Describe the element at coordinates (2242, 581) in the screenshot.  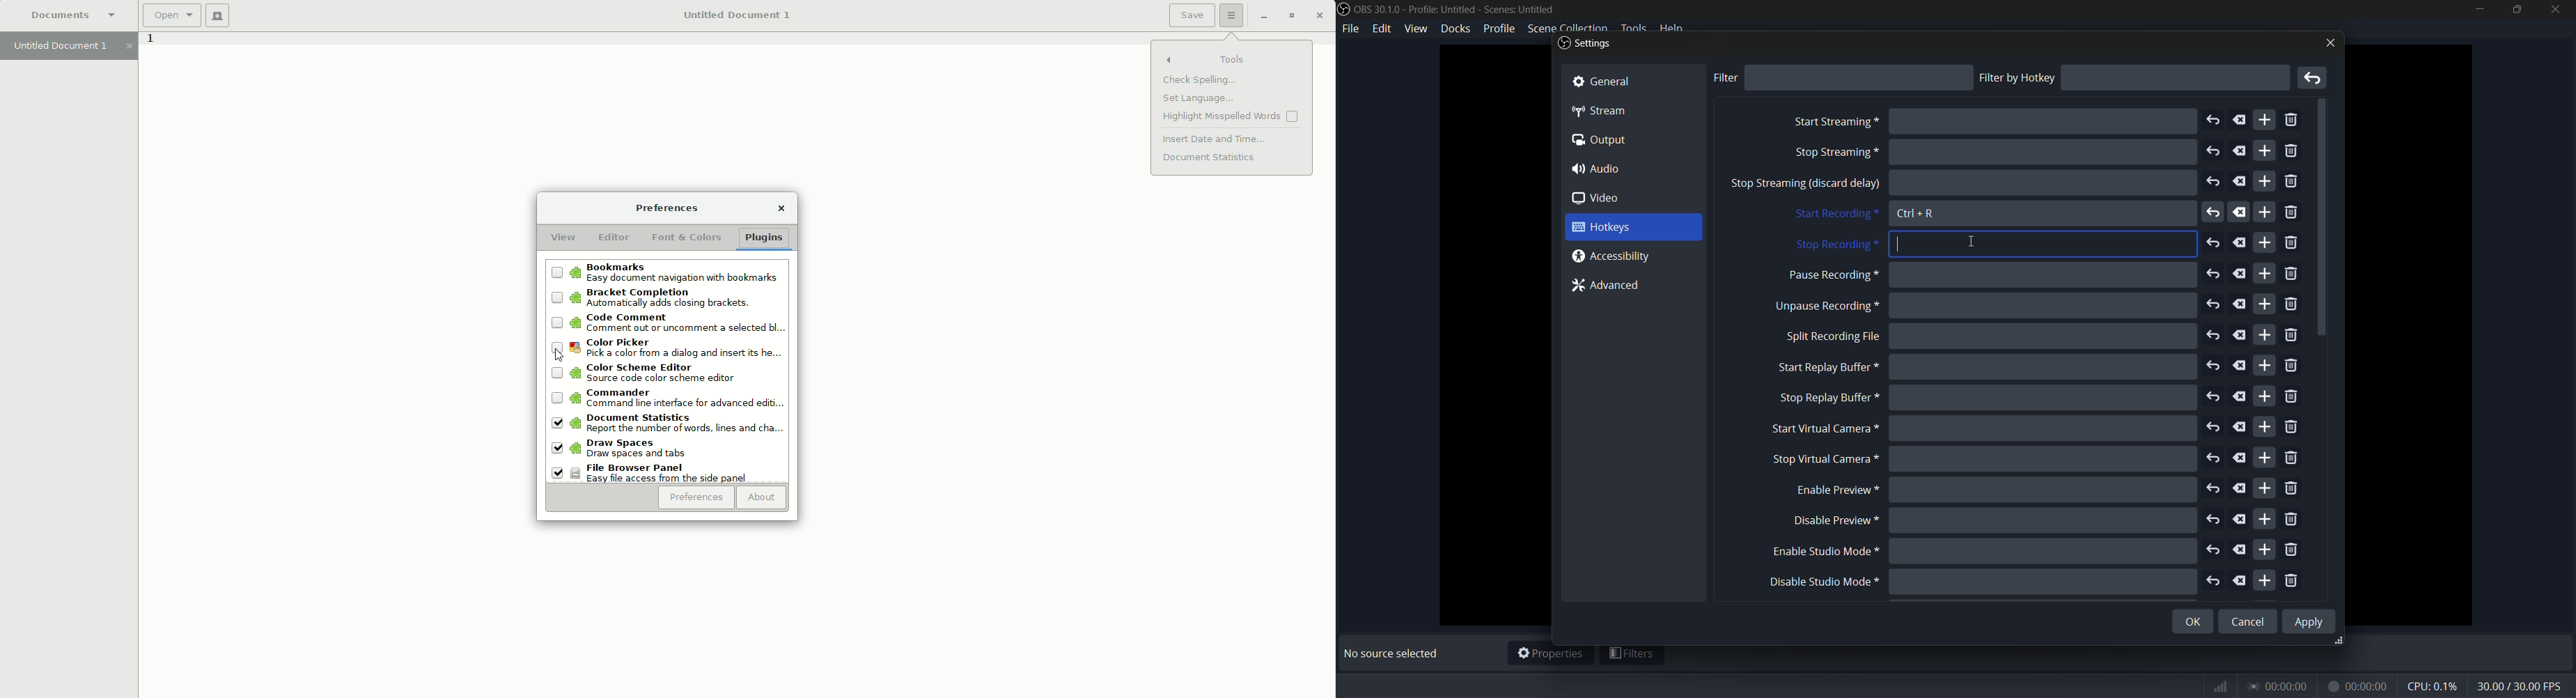
I see `delete` at that location.